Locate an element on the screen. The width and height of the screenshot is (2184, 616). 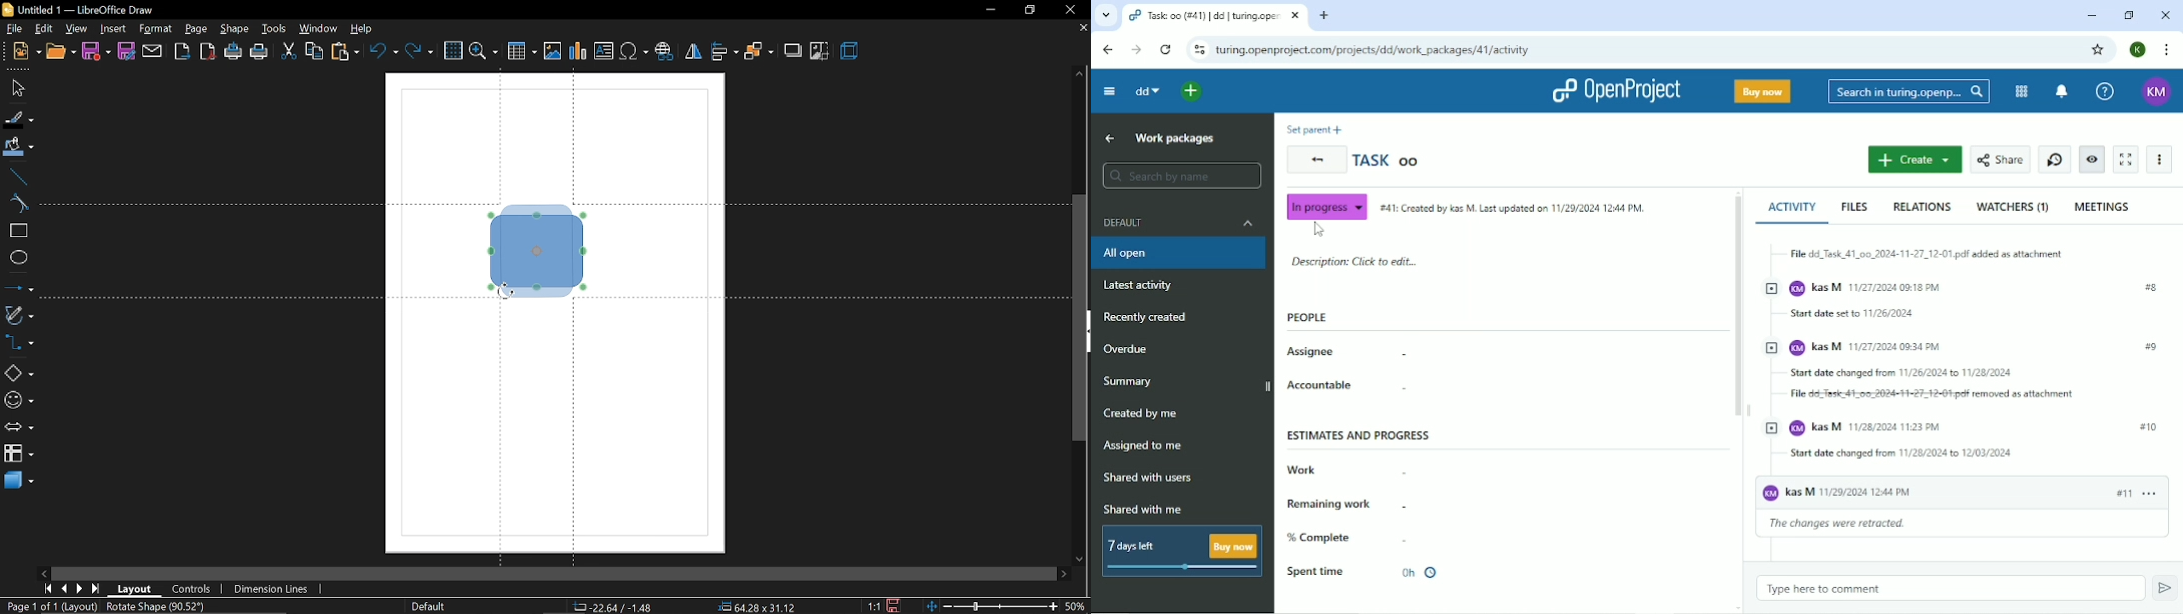
Minimize is located at coordinates (2091, 14).